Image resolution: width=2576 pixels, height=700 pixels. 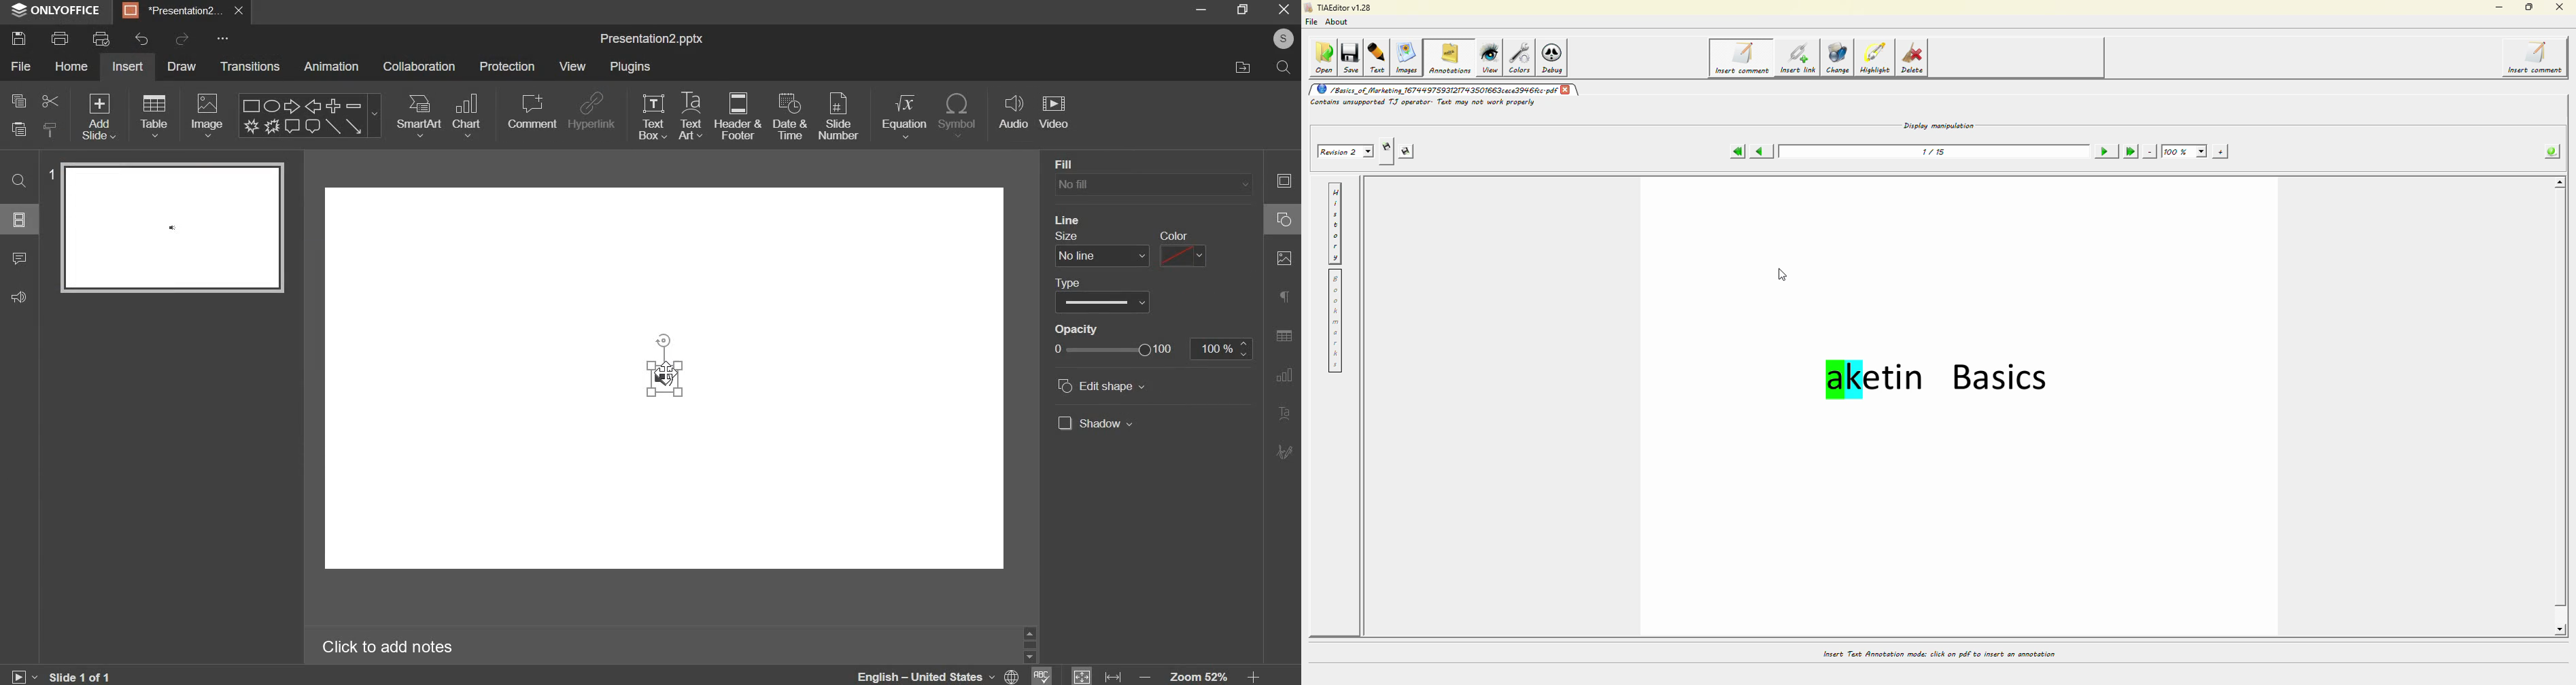 What do you see at coordinates (1213, 349) in the screenshot?
I see `100%` at bounding box center [1213, 349].